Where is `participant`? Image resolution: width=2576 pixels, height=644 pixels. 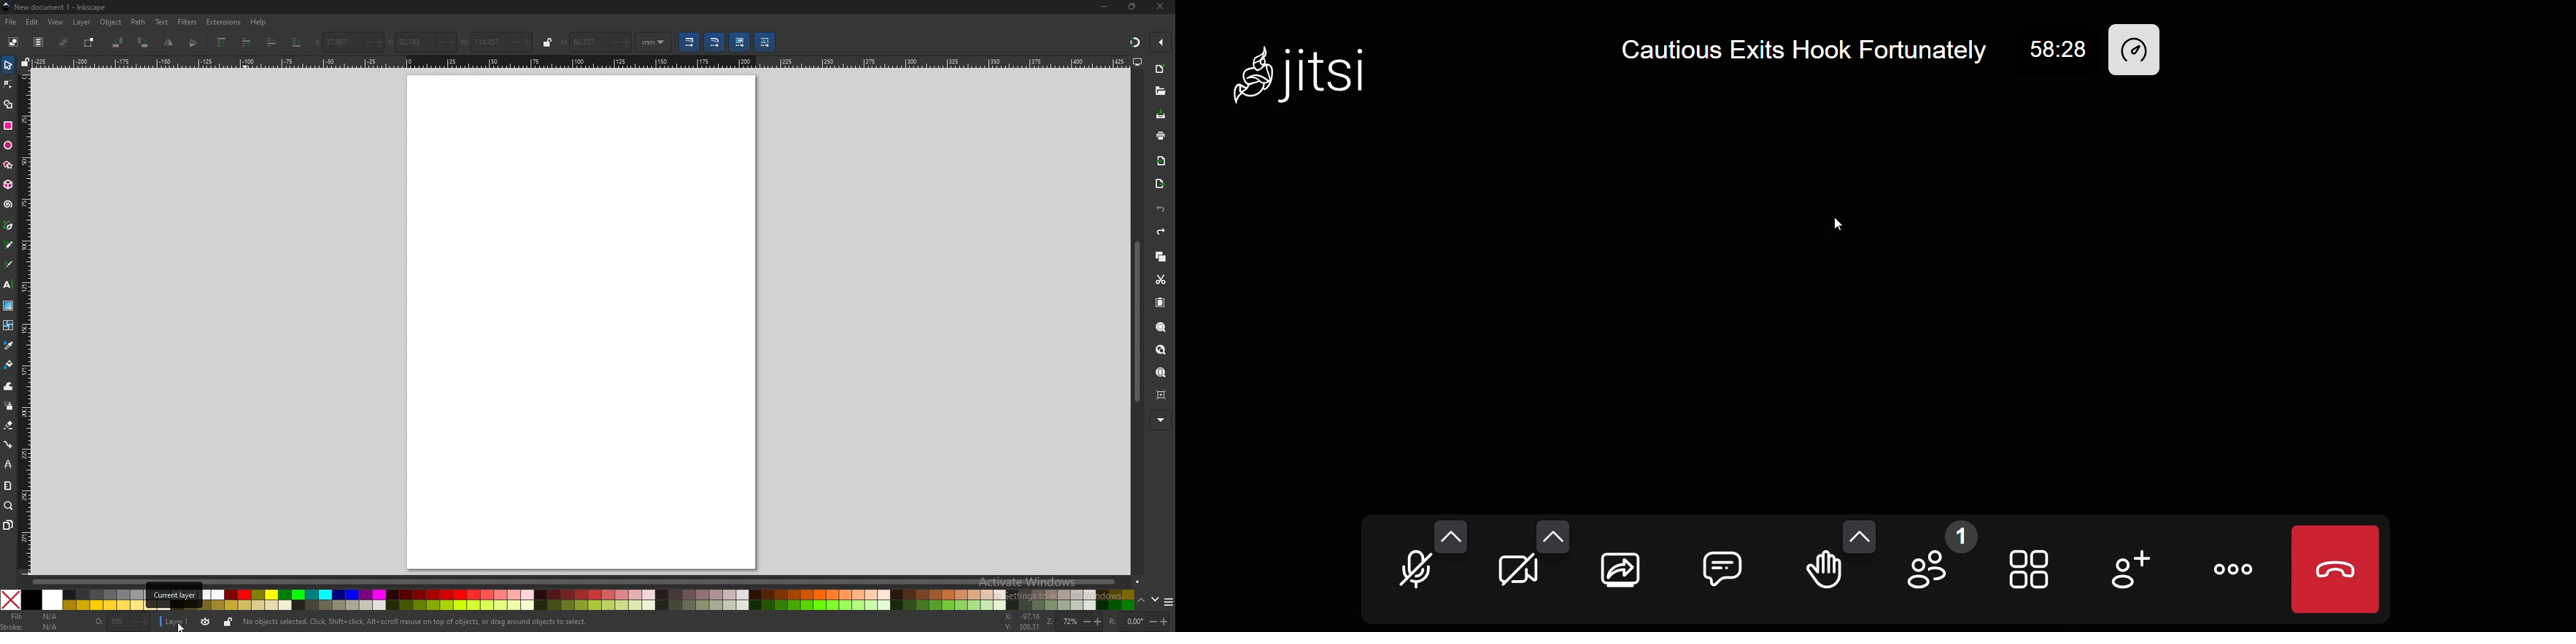 participant is located at coordinates (1940, 557).